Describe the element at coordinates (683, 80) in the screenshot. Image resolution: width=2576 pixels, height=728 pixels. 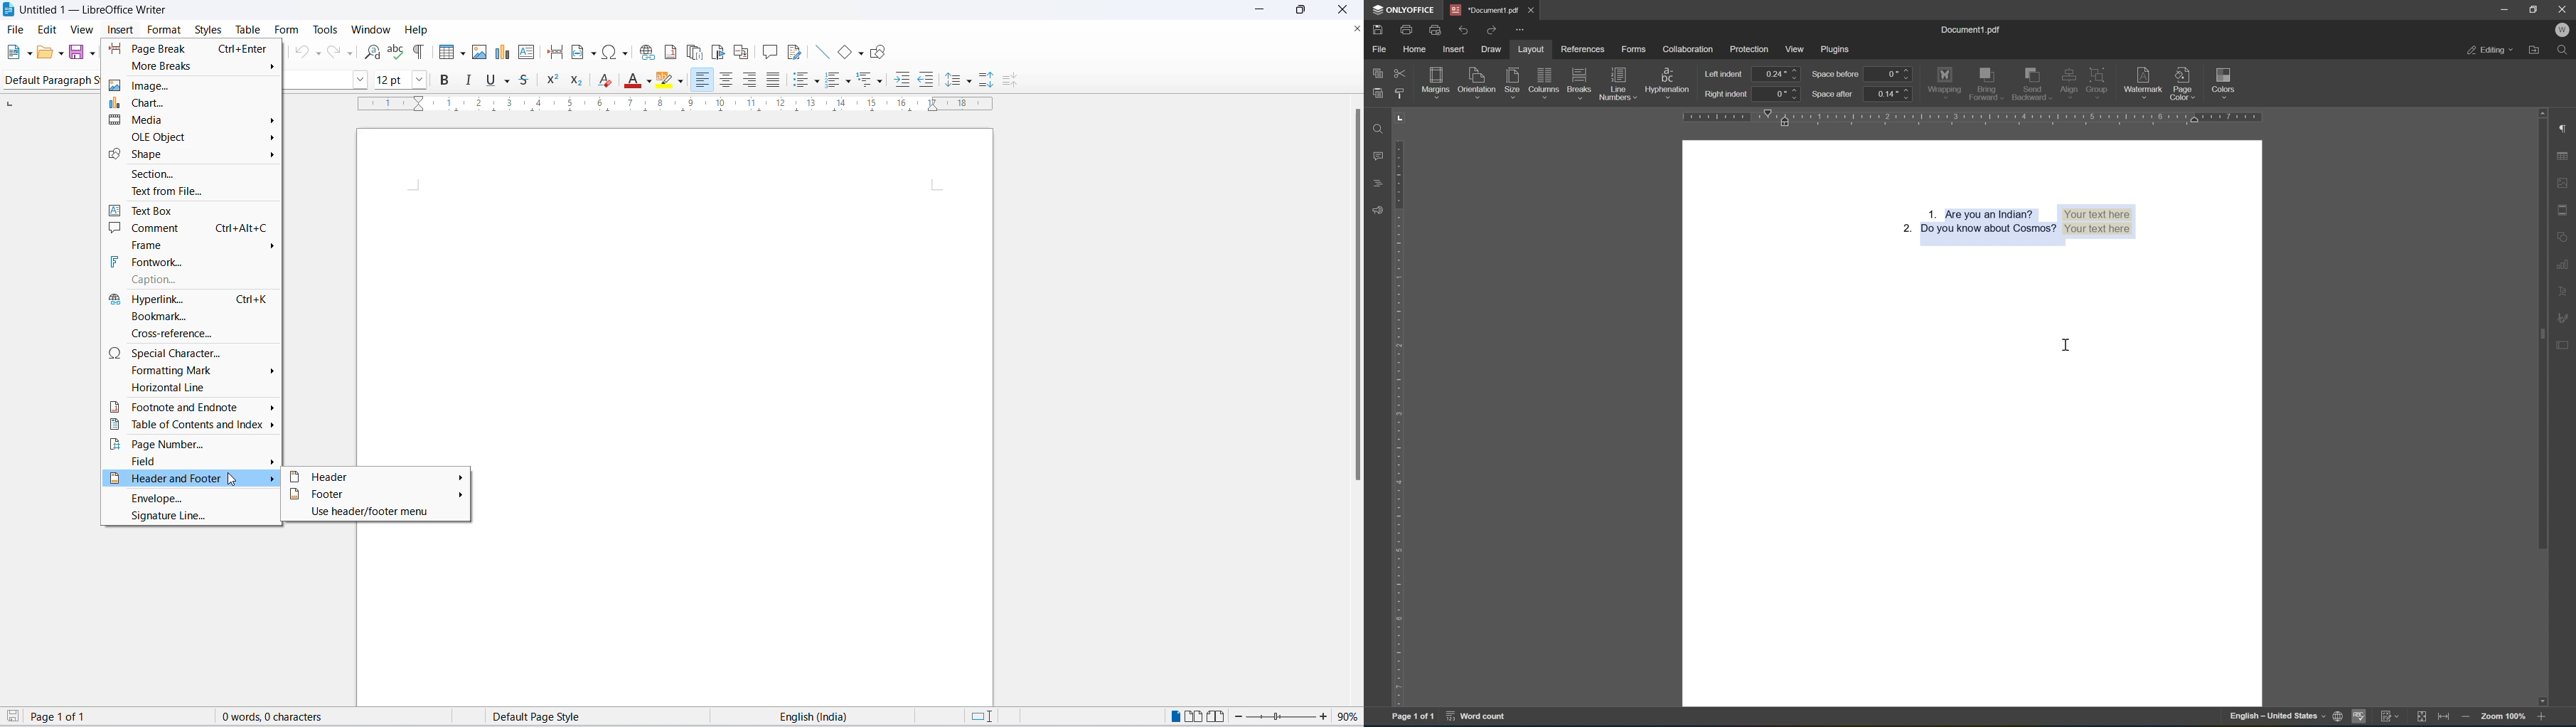
I see `character highlighting options` at that location.